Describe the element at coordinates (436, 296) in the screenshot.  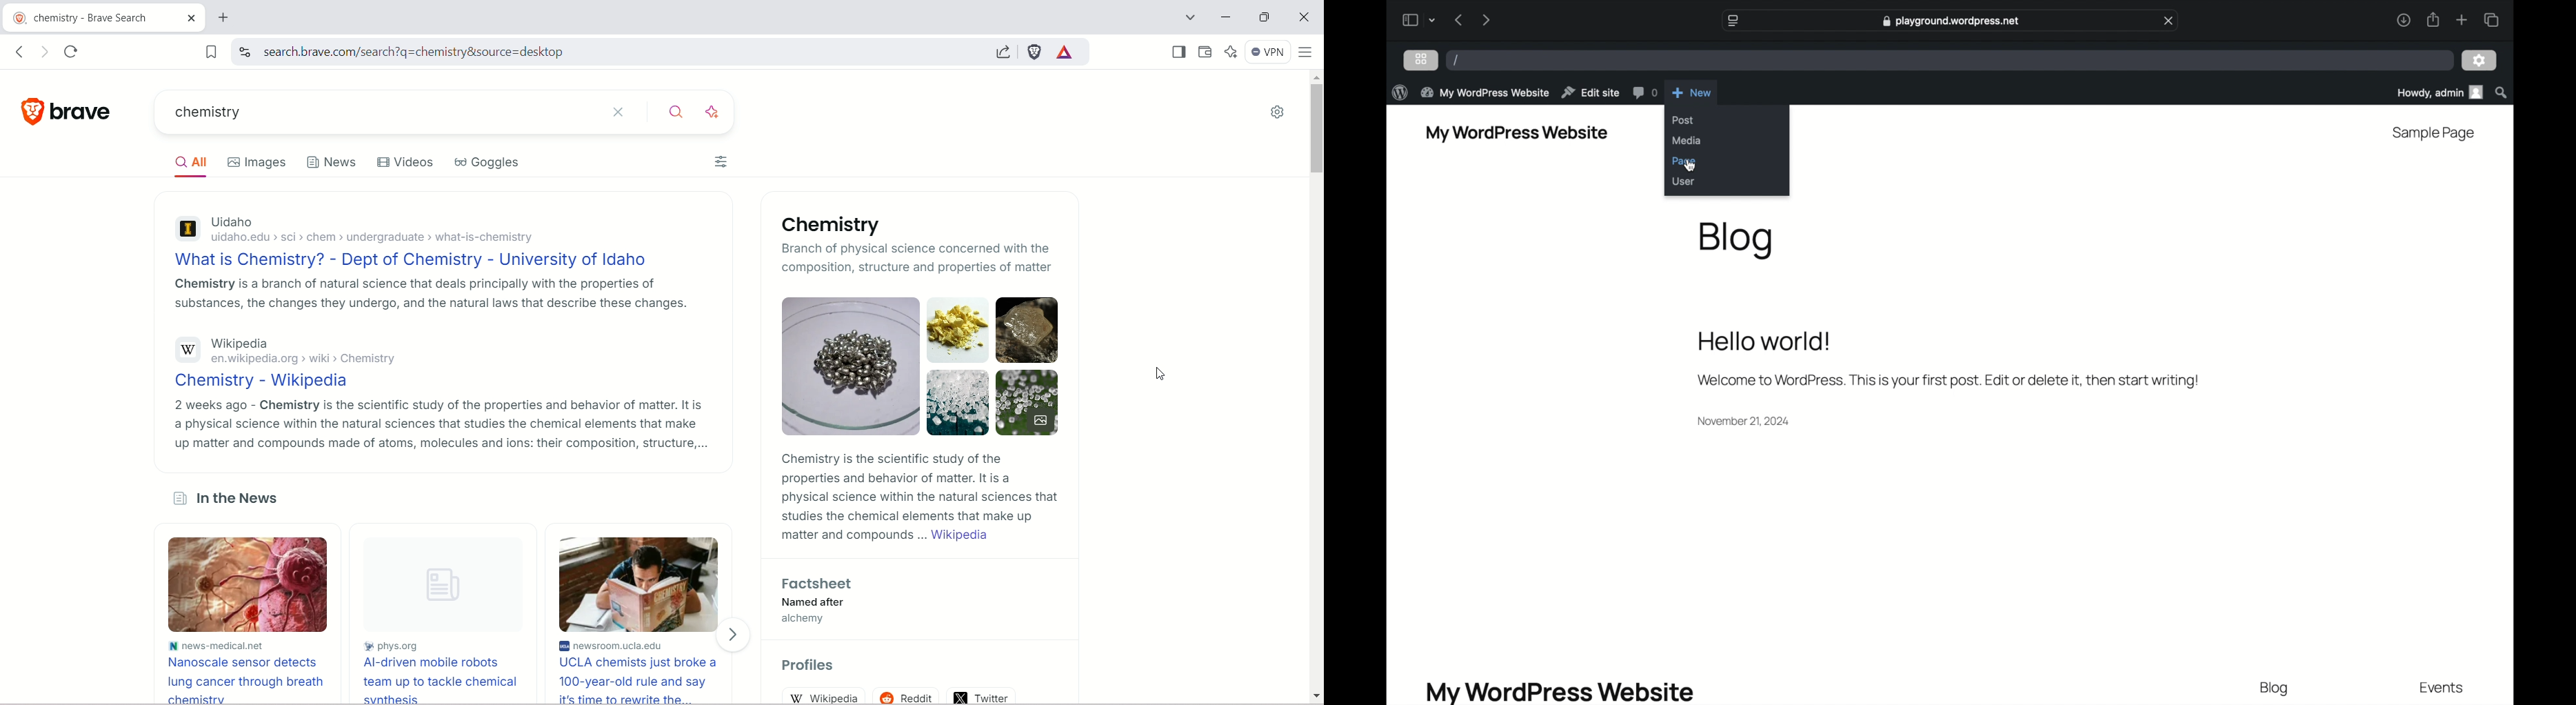
I see `Chemistry is a branch of natural science that deals principally with the properties of
substances, the changes they undergo, and the natural laws that describe these changes.` at that location.